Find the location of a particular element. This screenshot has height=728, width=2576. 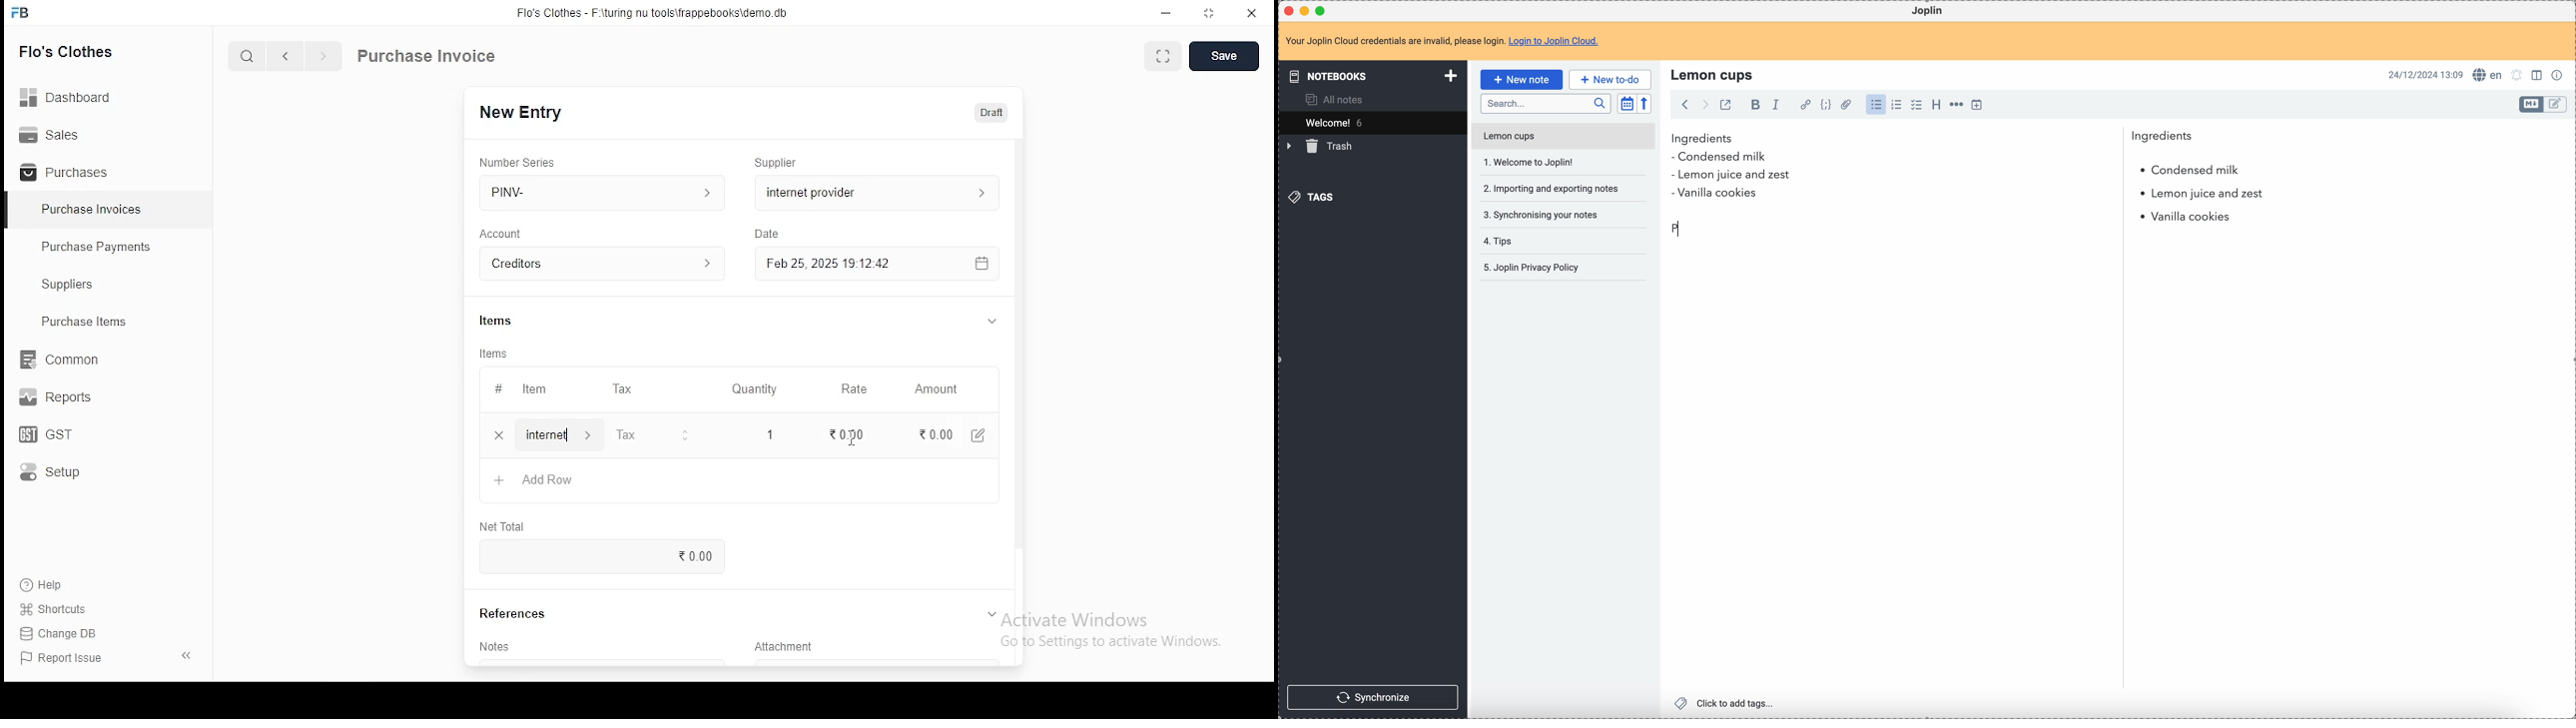

tax is located at coordinates (622, 389).